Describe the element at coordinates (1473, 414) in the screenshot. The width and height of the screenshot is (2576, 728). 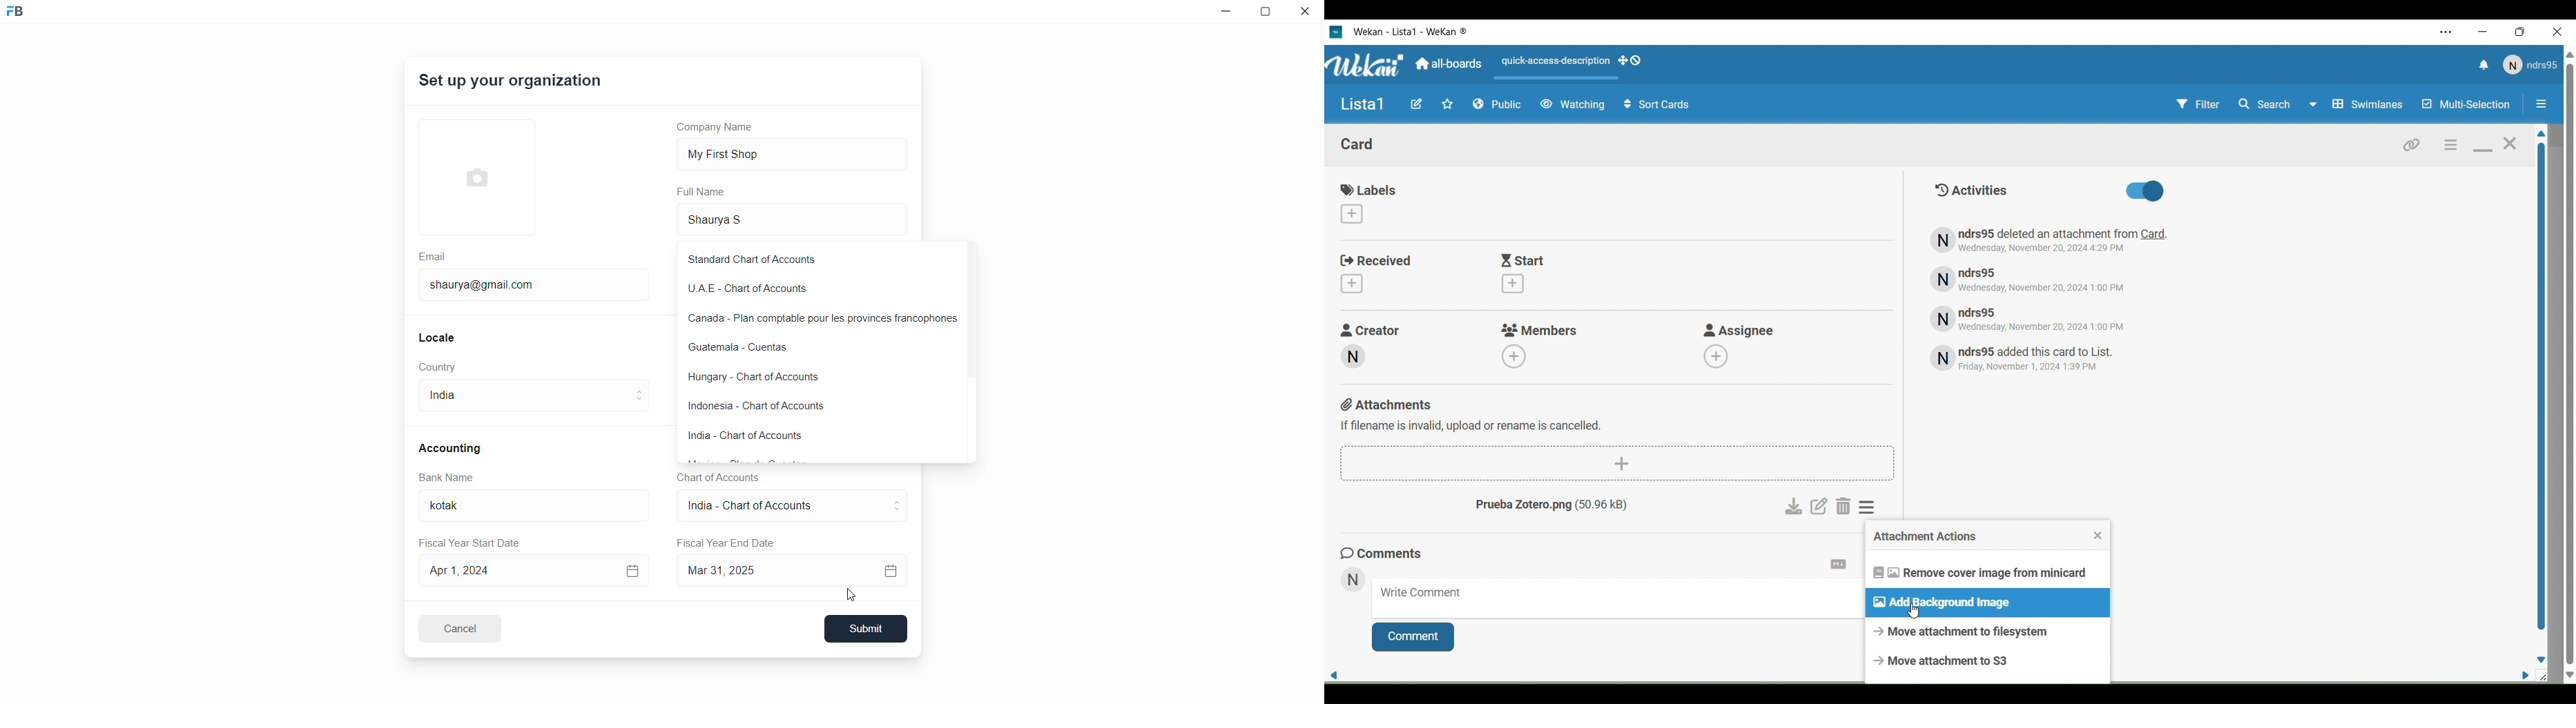
I see `Attachments` at that location.